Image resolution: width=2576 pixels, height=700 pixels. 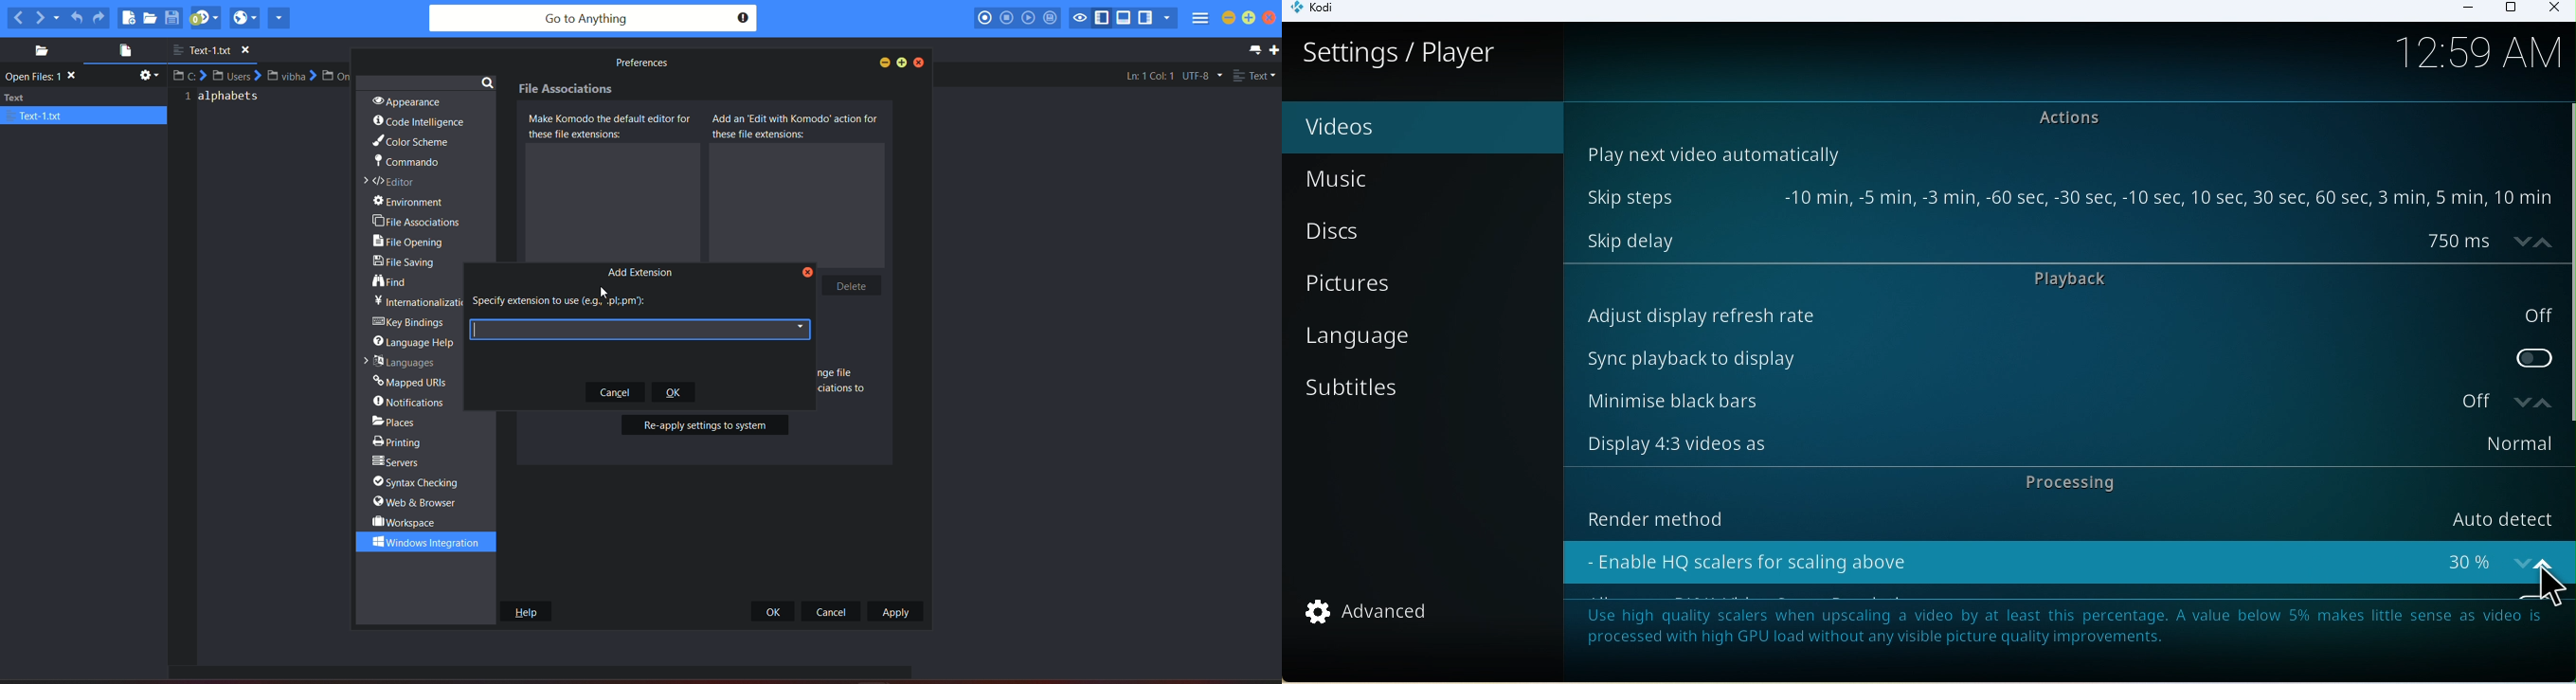 I want to click on Cursor, so click(x=605, y=294).